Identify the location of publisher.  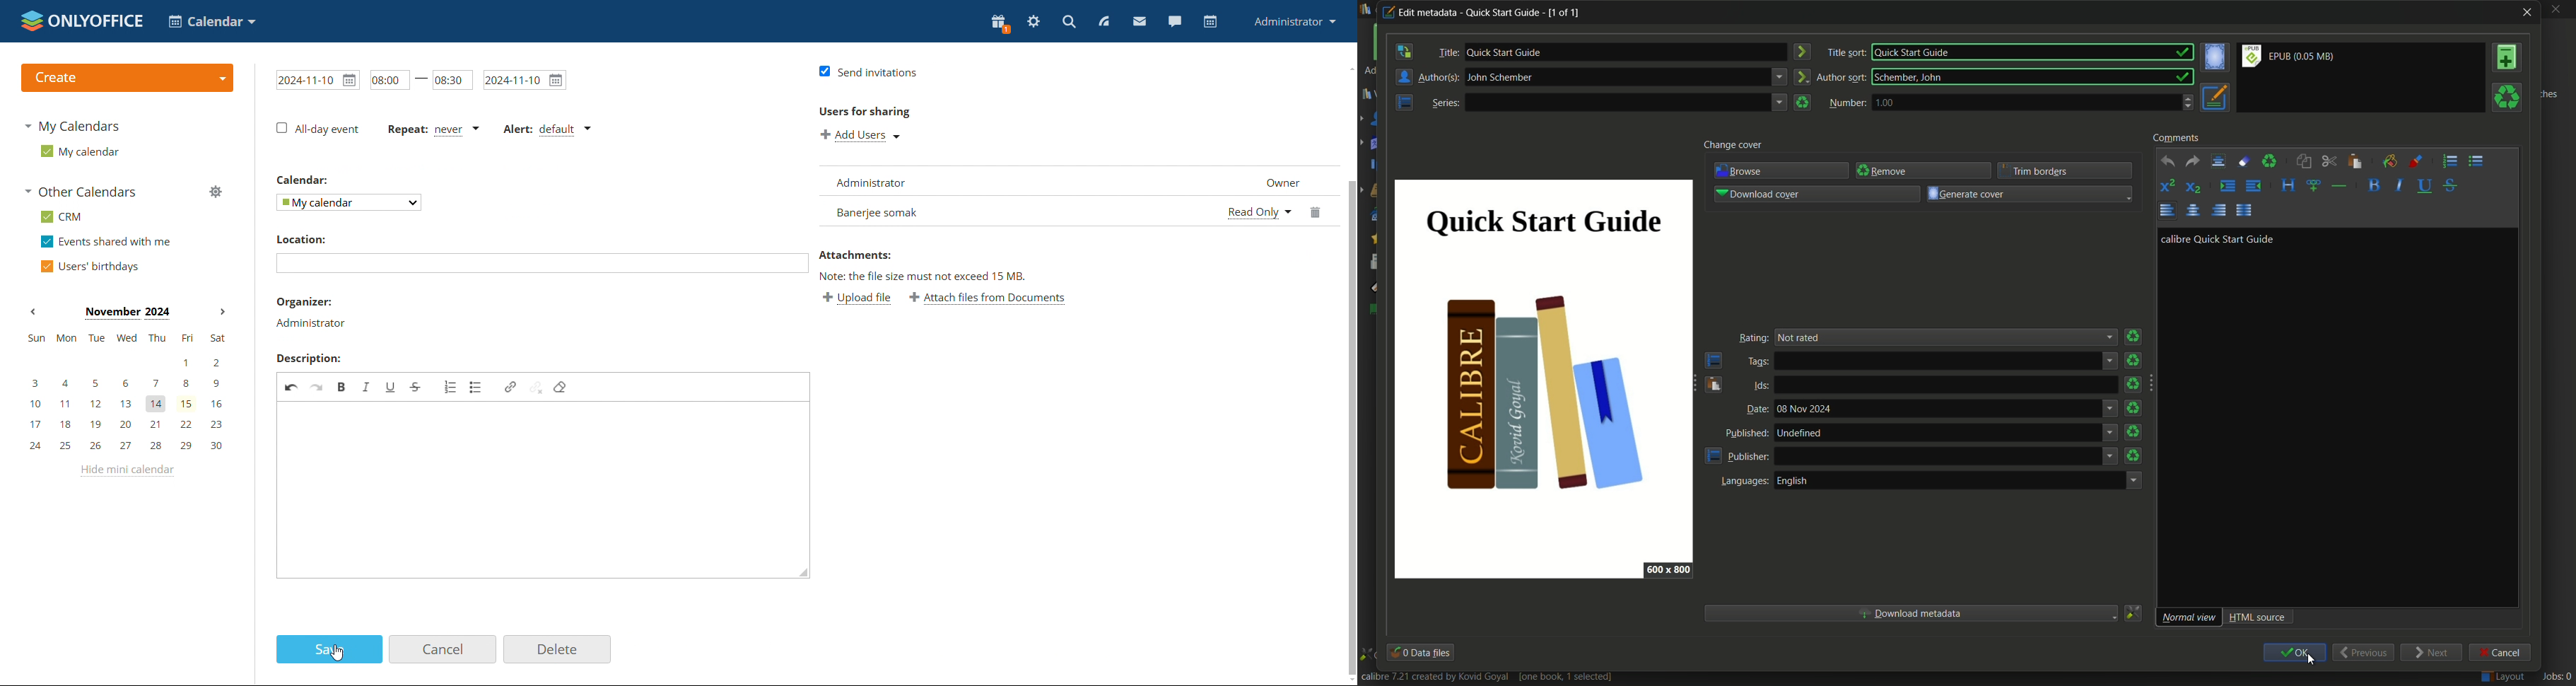
(1748, 457).